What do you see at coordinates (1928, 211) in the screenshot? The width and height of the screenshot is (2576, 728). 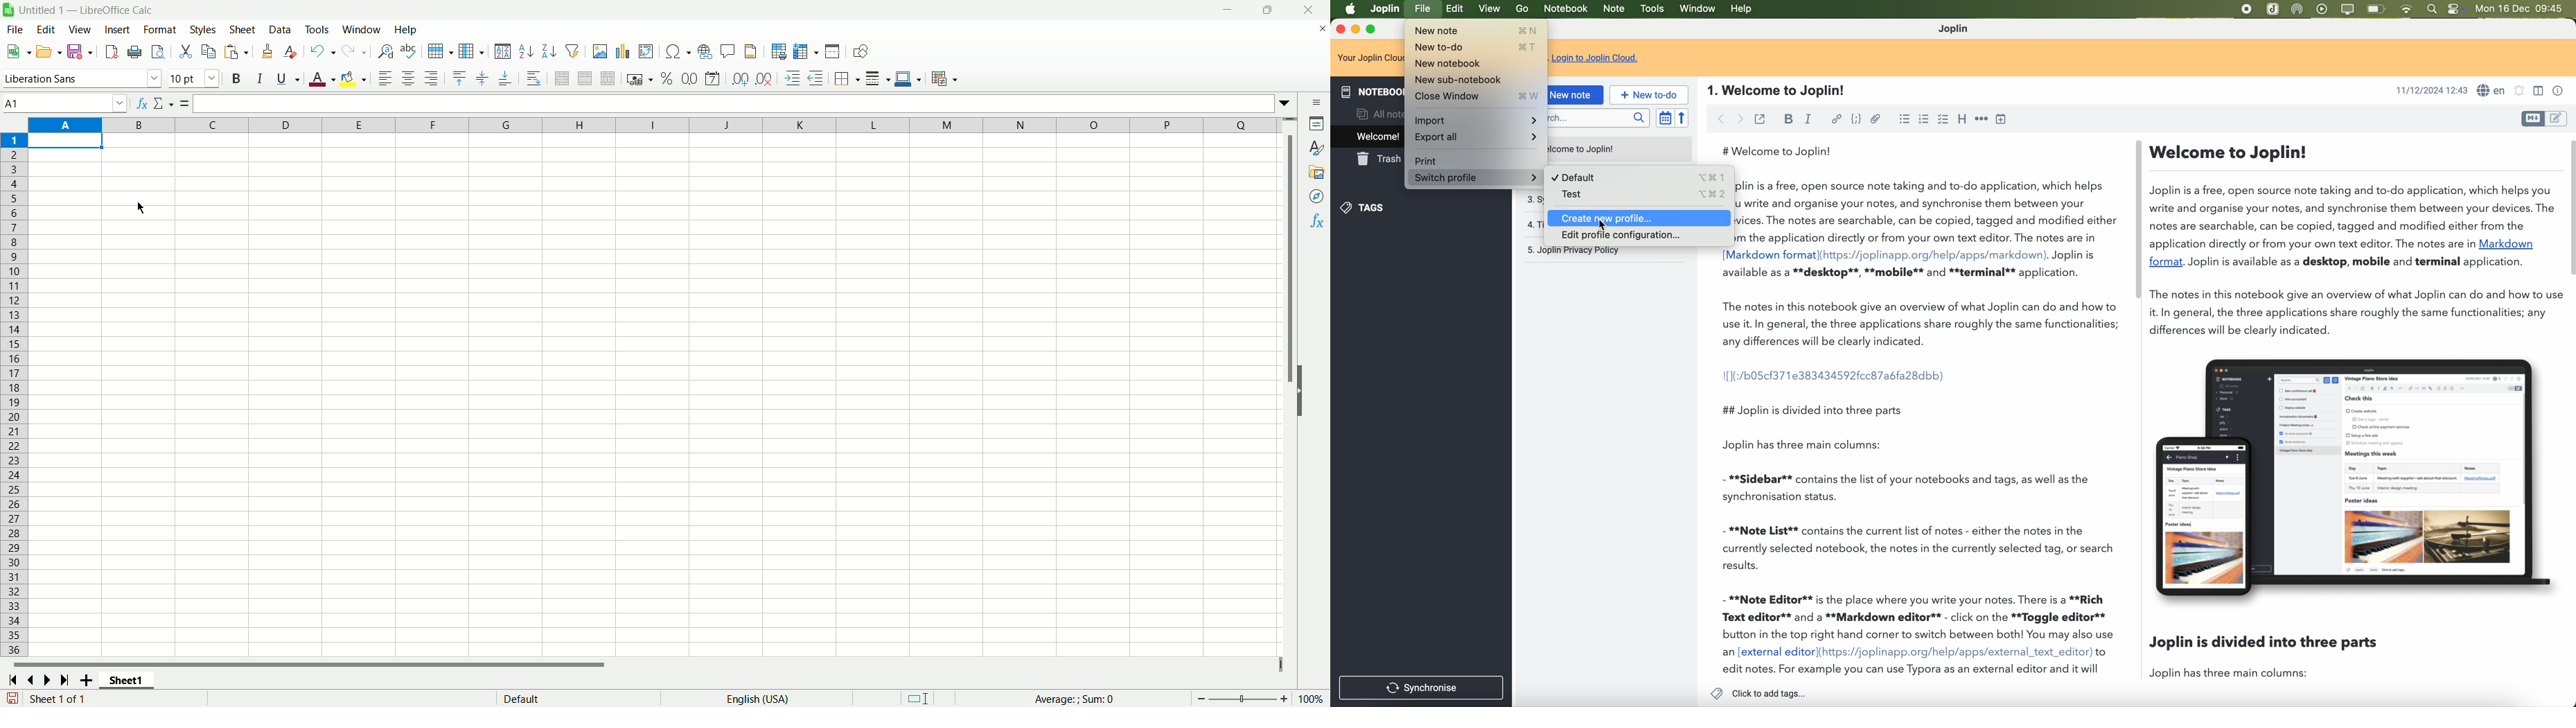 I see `Joplin is a free, open source note taking and to-do application, which helps
you write and organise your notes, and synchronise them between your
devices. The notes are searchable, can be copied, tagged and modified either
from the application directly or from your own text editor. The notes are in` at bounding box center [1928, 211].